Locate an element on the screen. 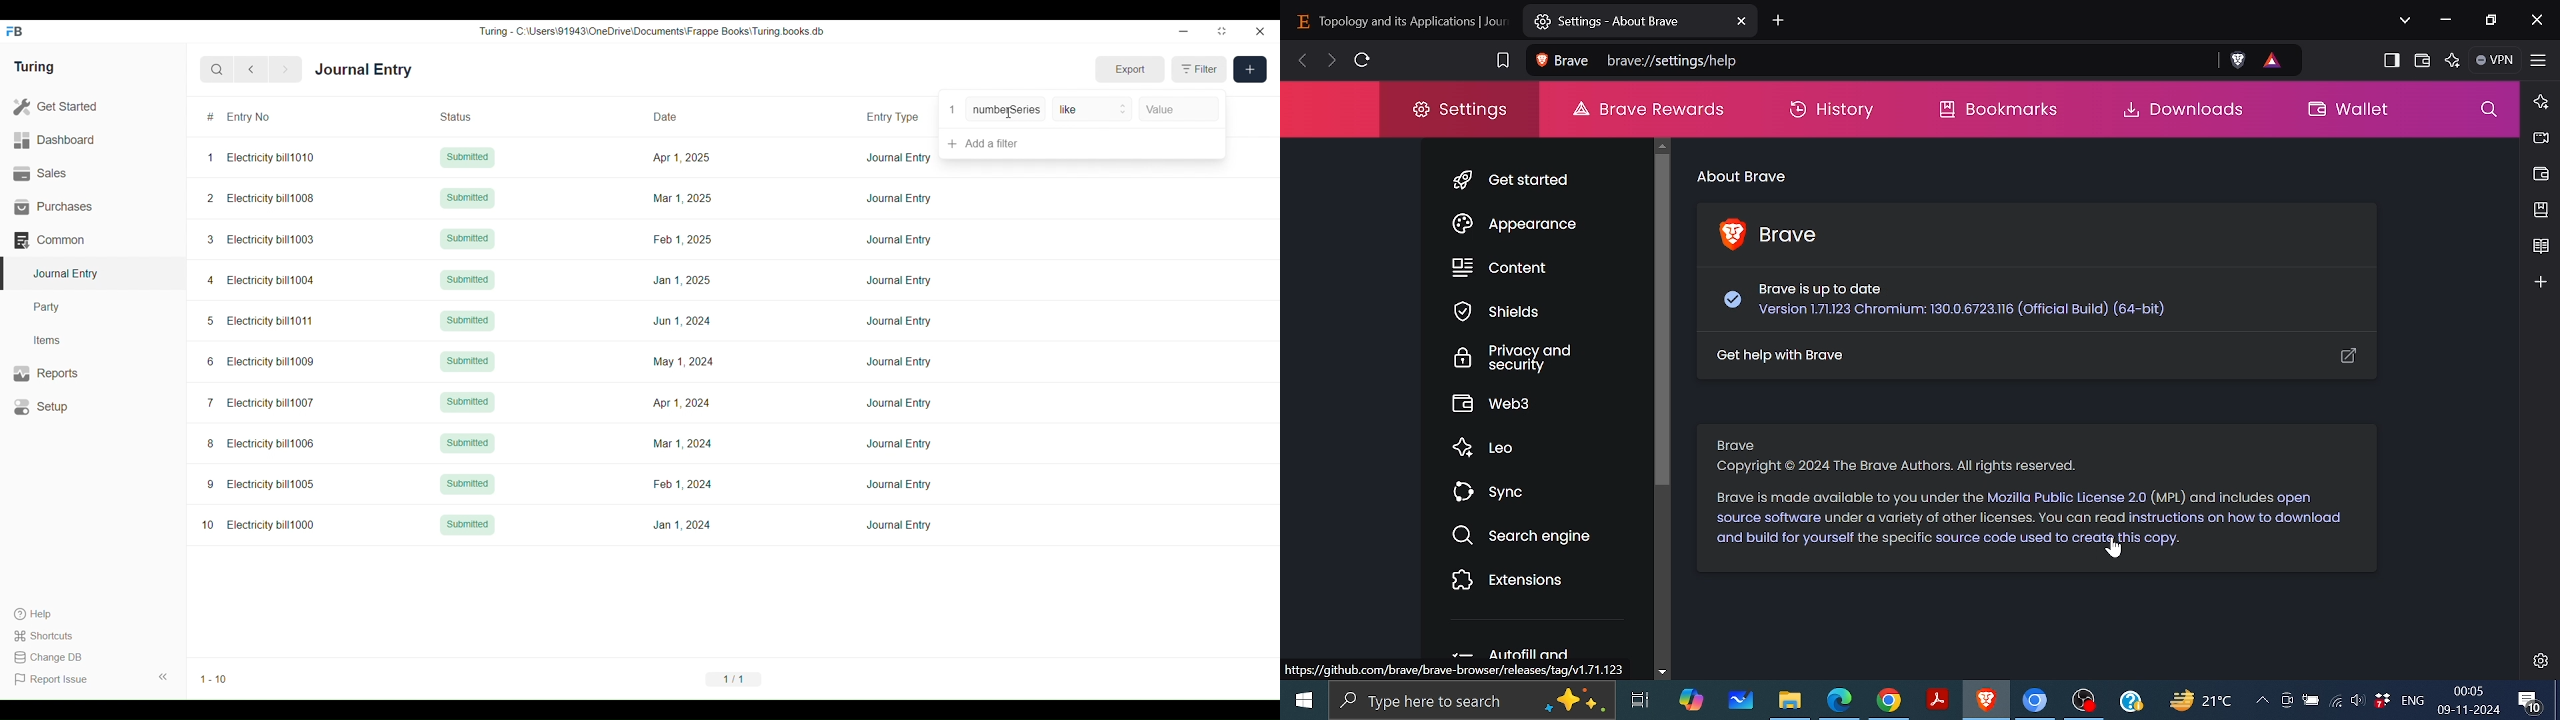 This screenshot has width=2576, height=728. 8 Electricity bill1006 is located at coordinates (261, 443).